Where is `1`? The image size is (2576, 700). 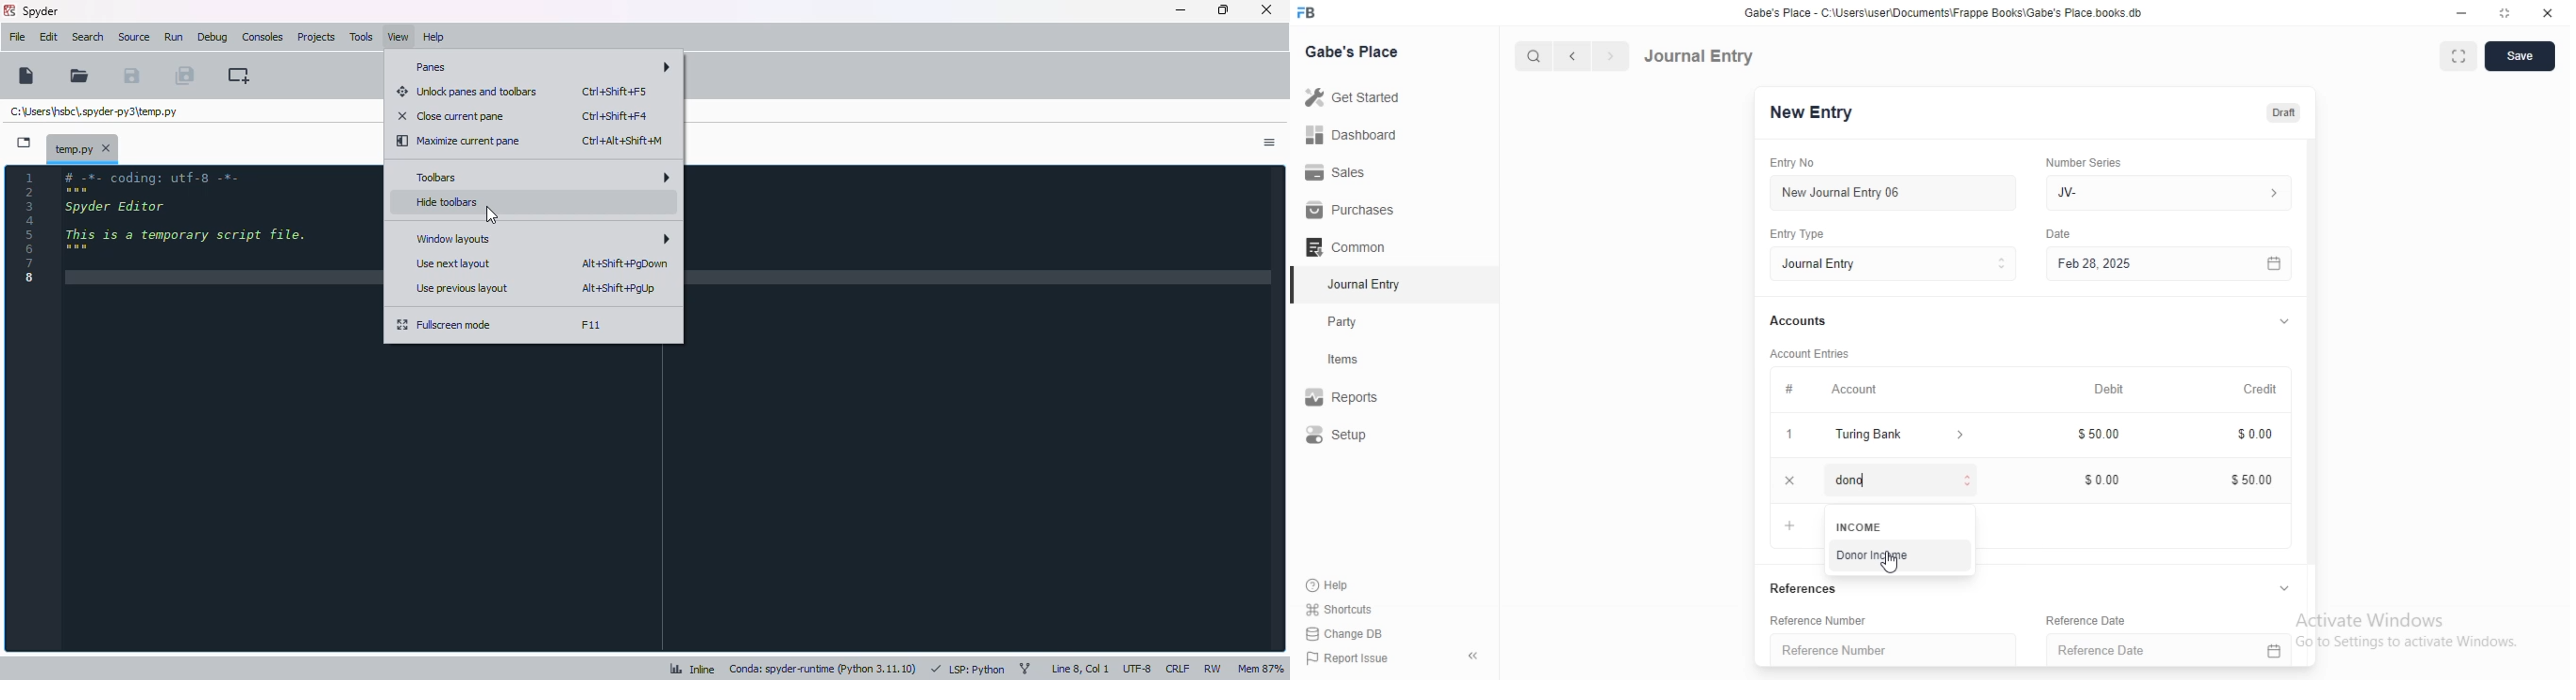 1 is located at coordinates (1786, 435).